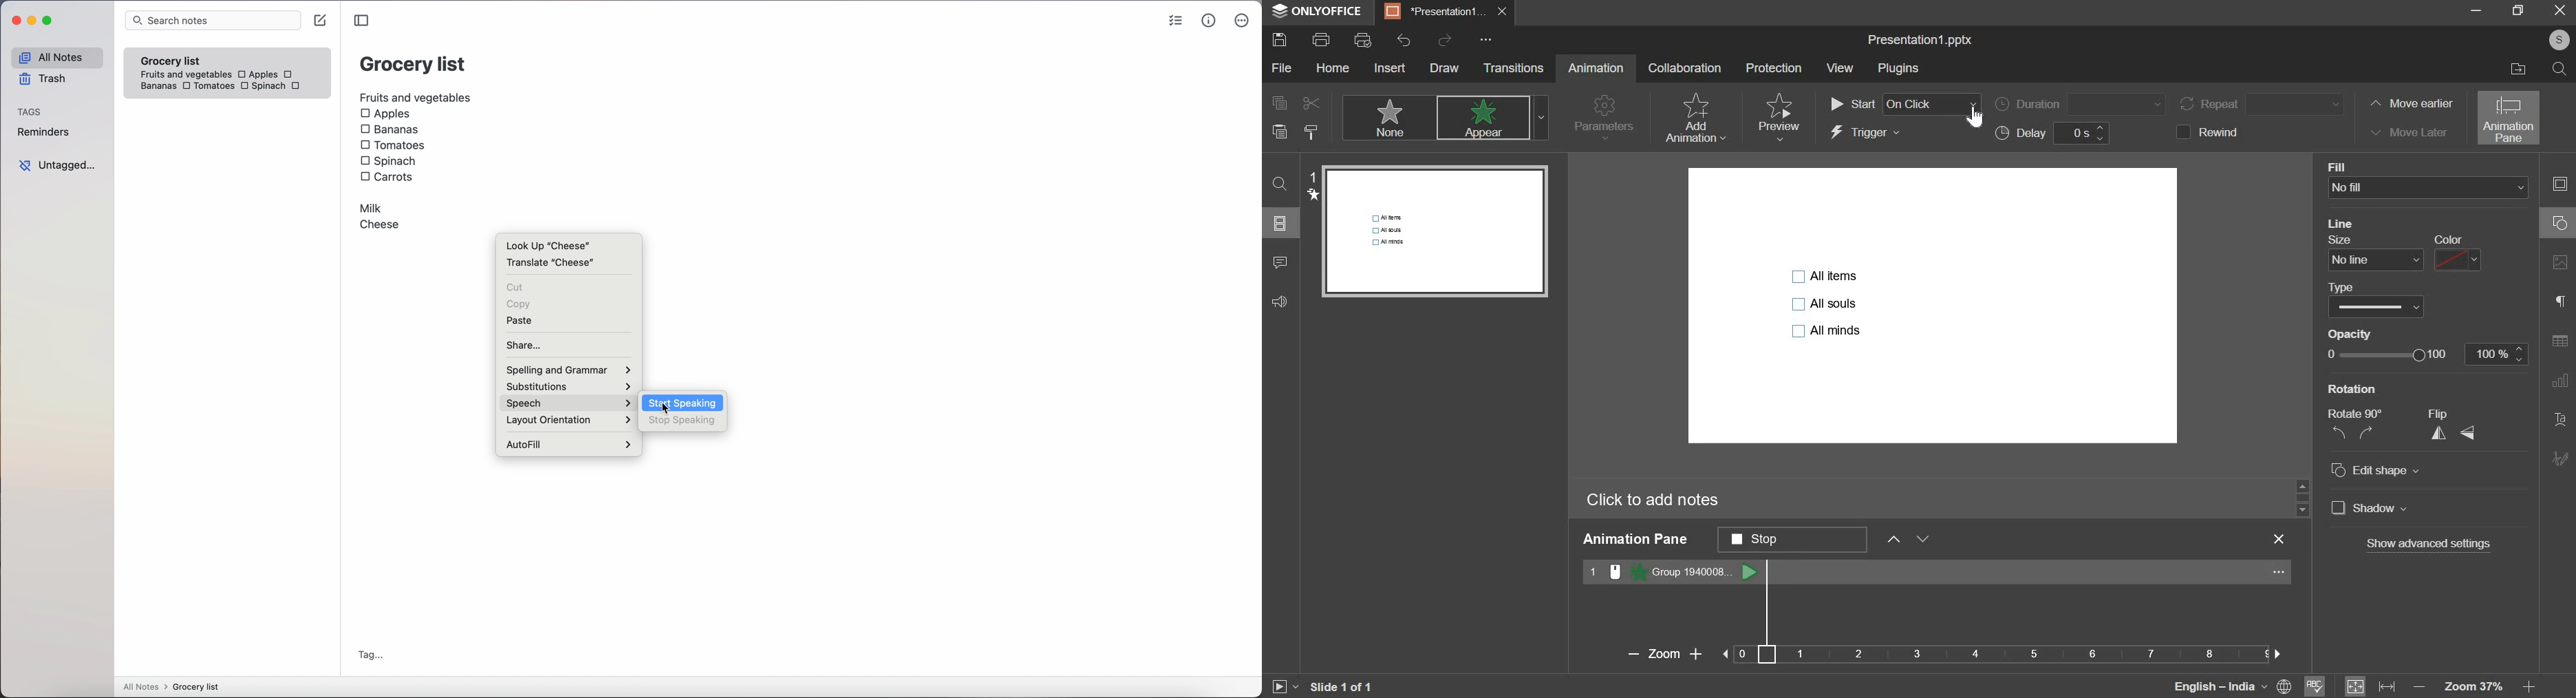 This screenshot has width=2576, height=700. Describe the element at coordinates (1340, 687) in the screenshot. I see `slide 1 of 1` at that location.